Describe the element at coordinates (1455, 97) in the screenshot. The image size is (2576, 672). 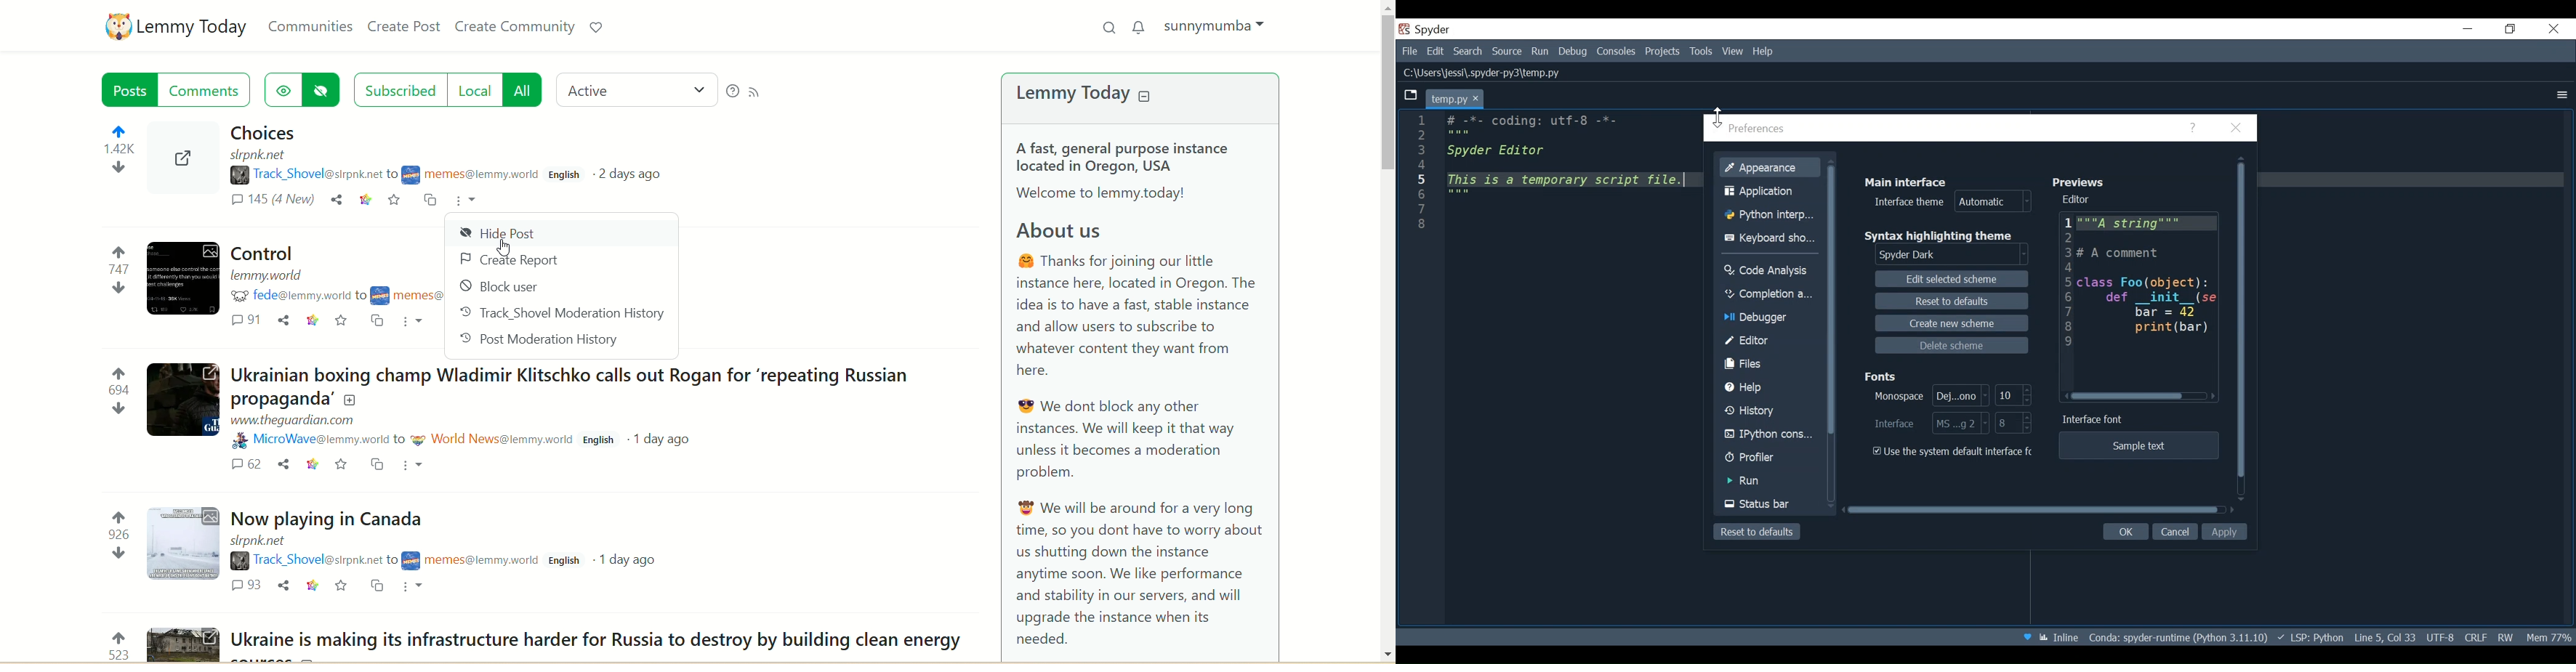
I see `Current tab` at that location.